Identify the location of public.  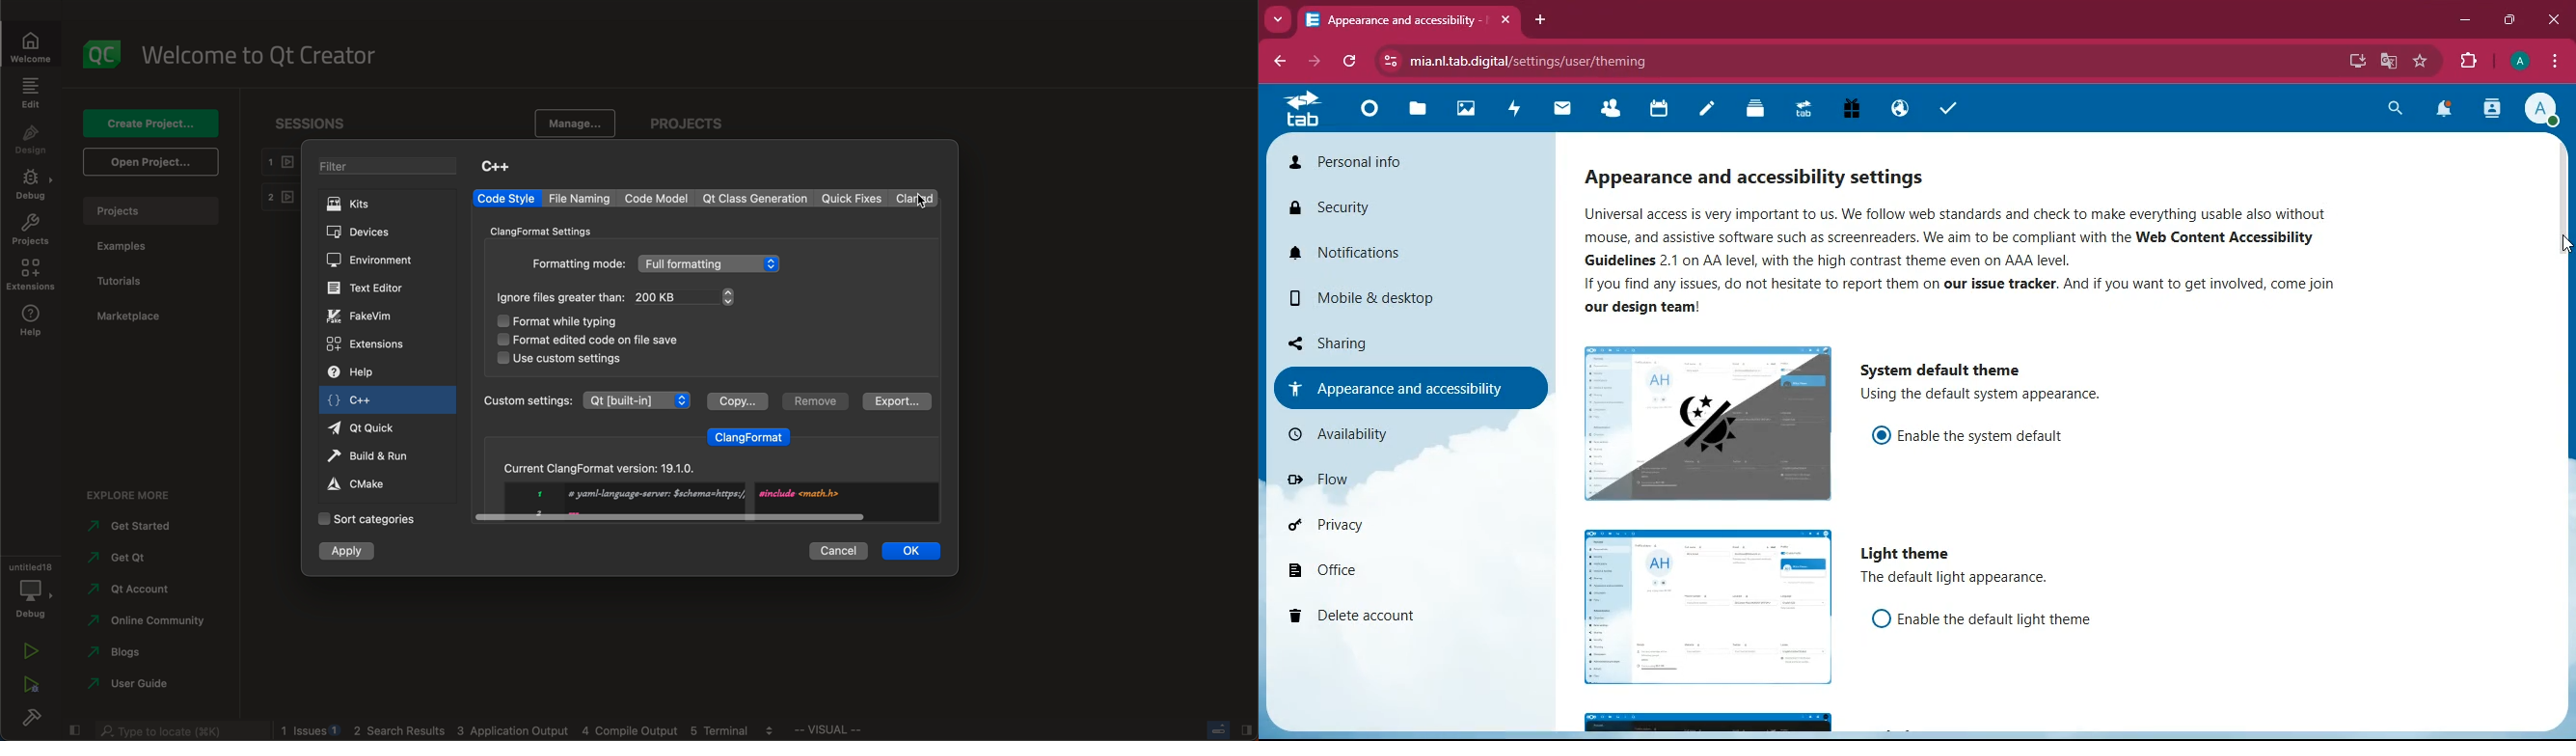
(1903, 110).